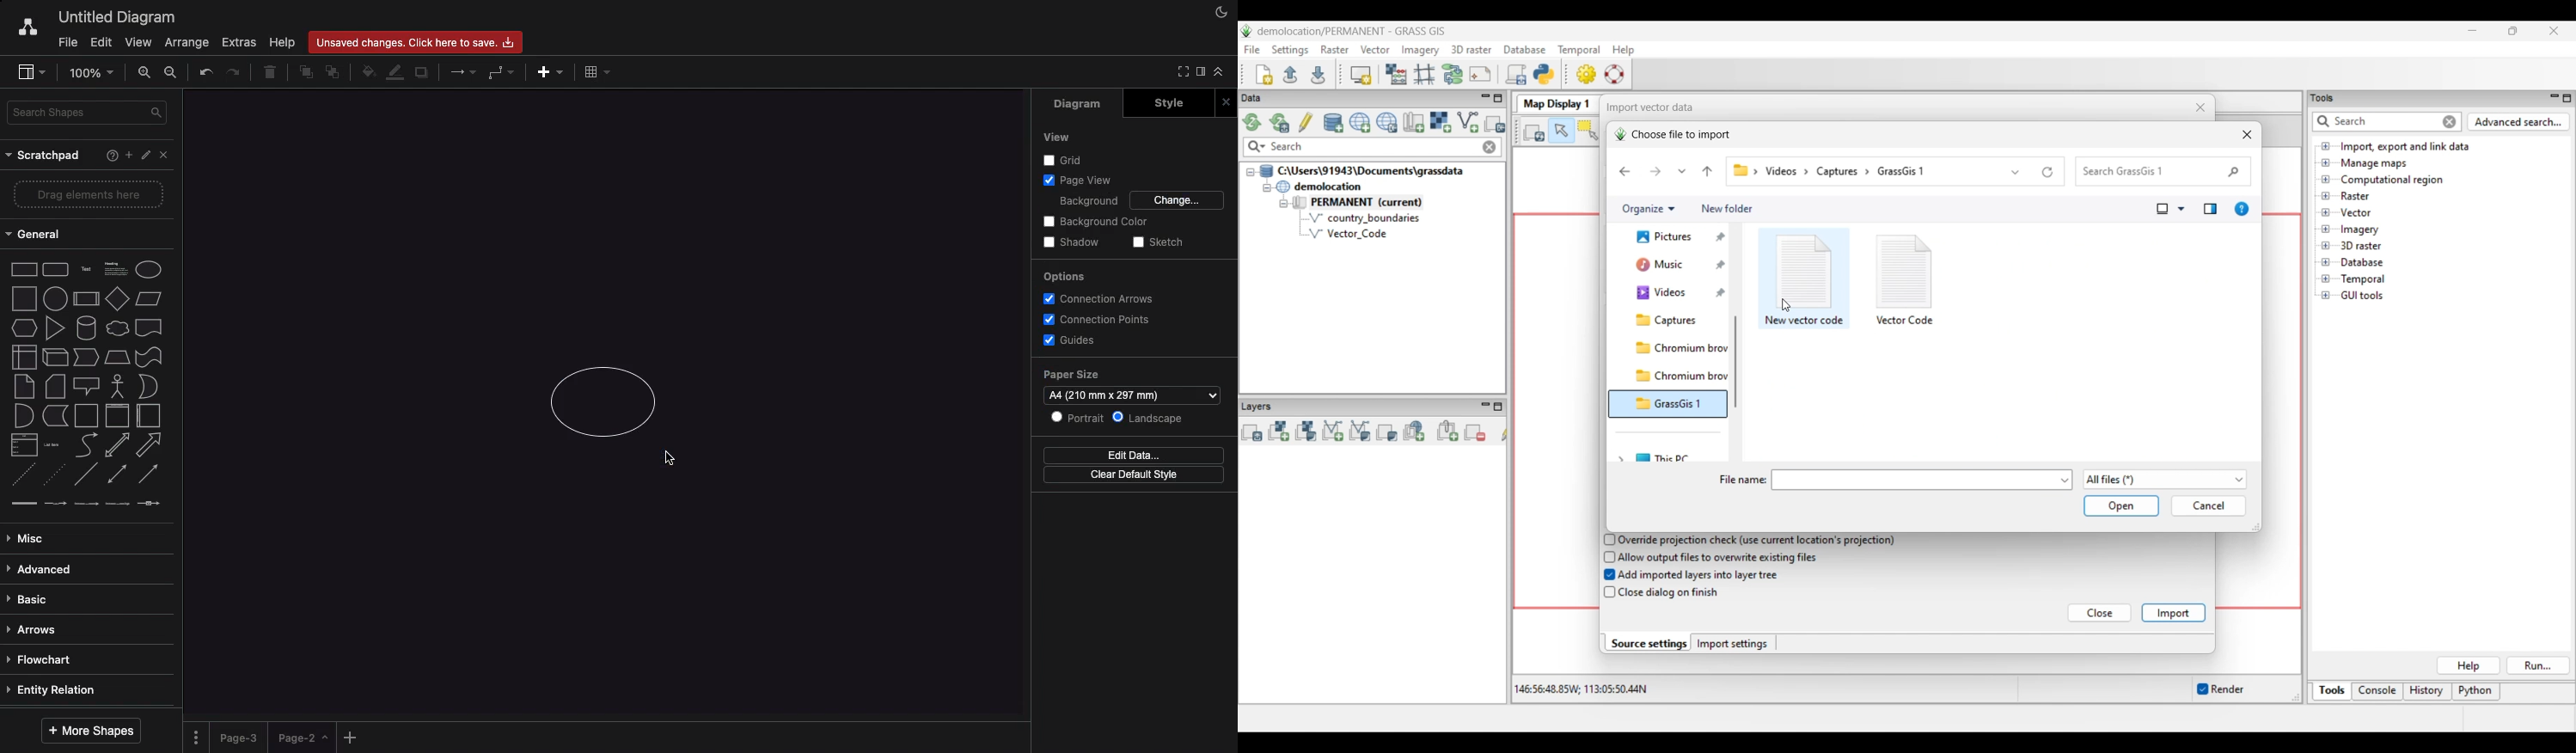 Image resolution: width=2576 pixels, height=756 pixels. What do you see at coordinates (353, 737) in the screenshot?
I see `Add` at bounding box center [353, 737].